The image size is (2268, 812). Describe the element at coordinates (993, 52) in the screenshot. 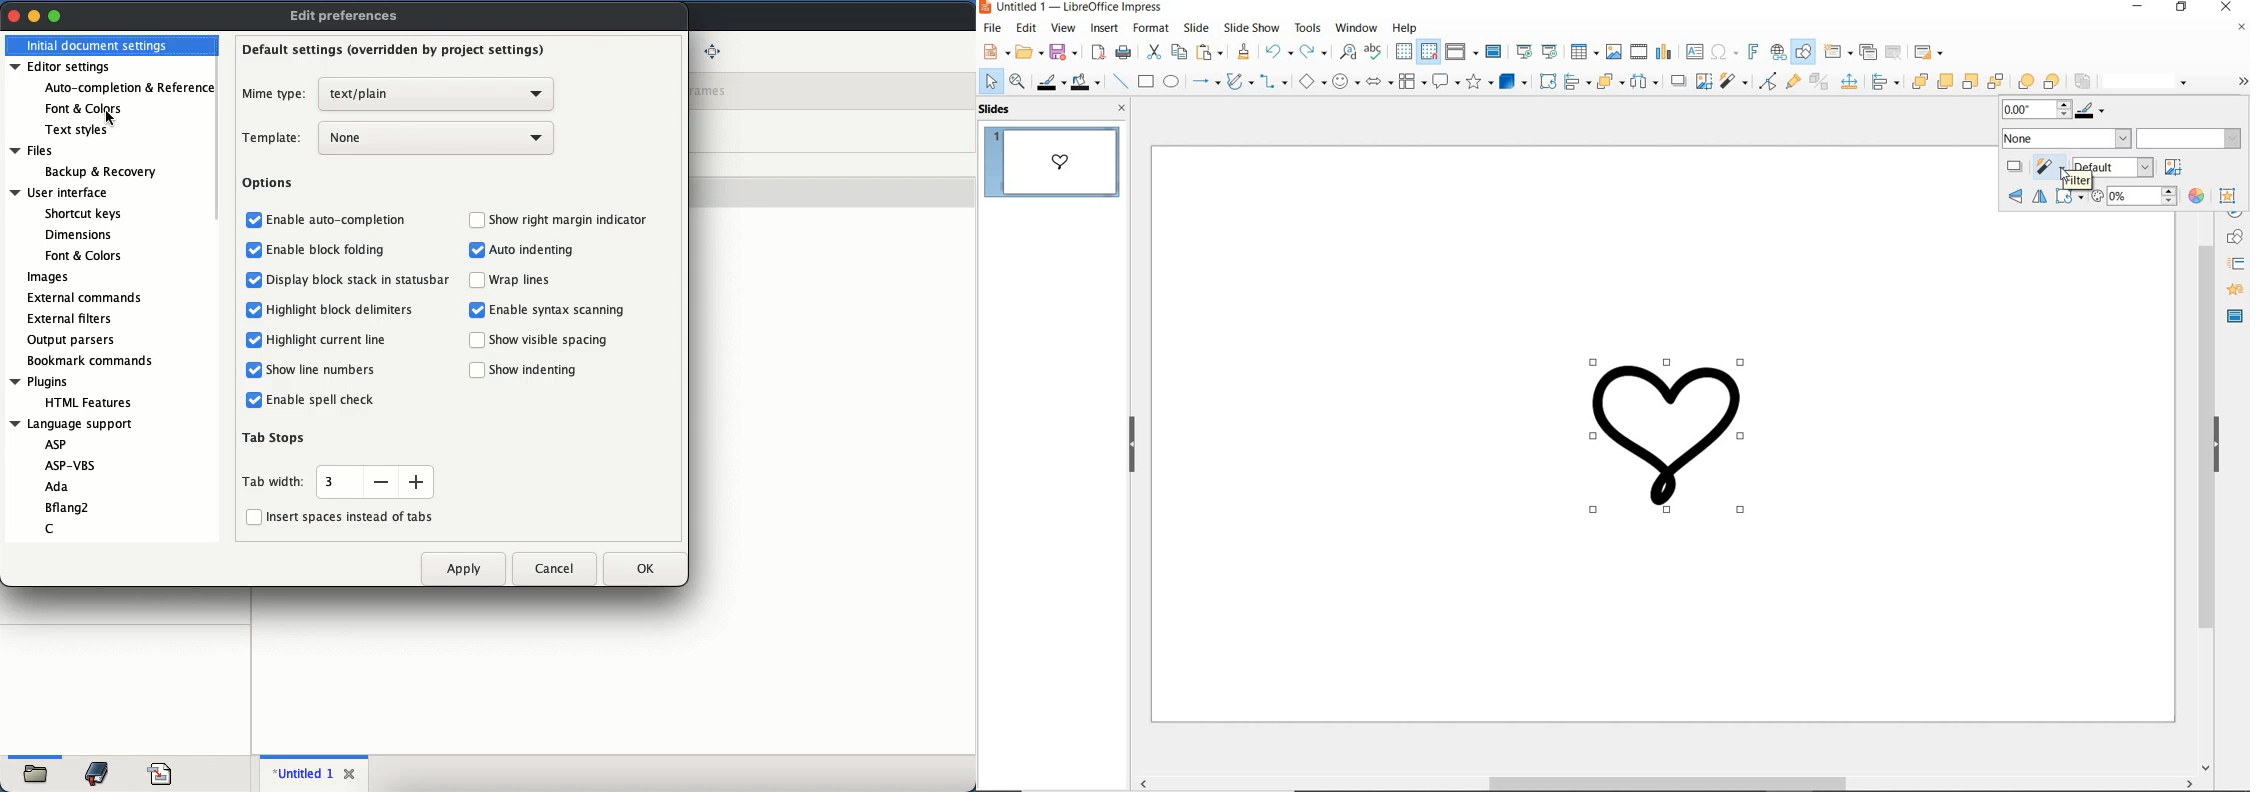

I see `new` at that location.